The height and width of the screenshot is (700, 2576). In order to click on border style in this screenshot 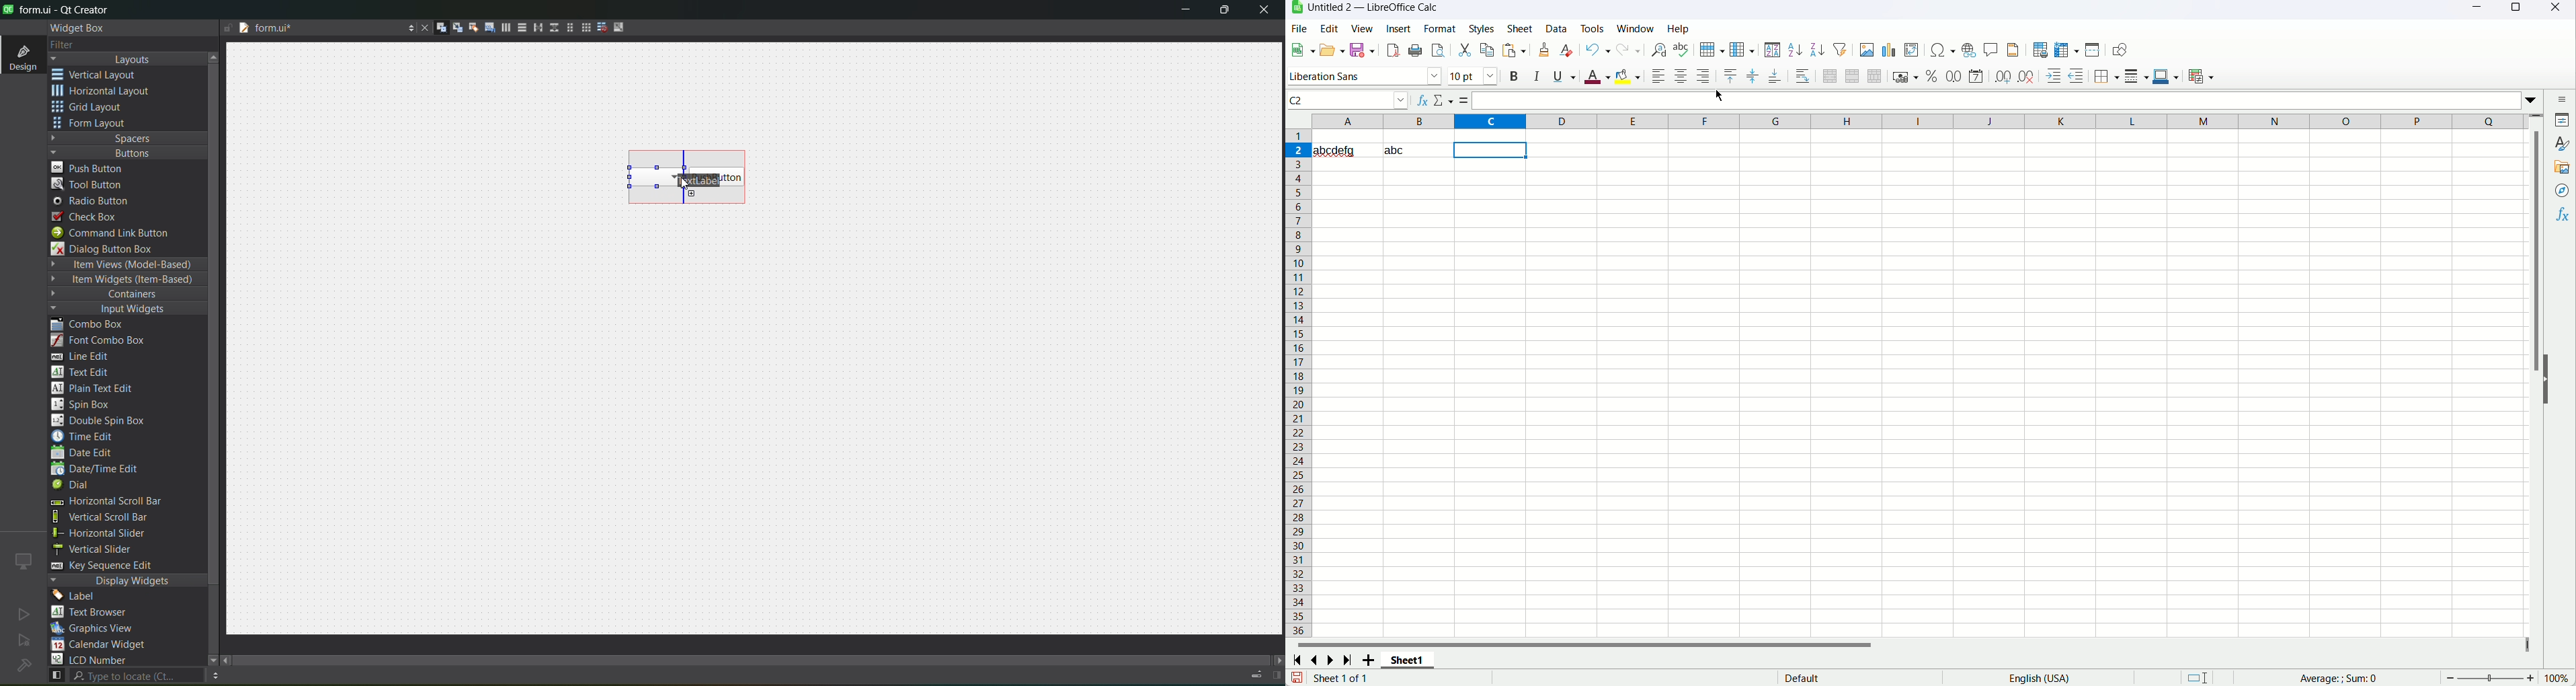, I will do `click(2138, 77)`.